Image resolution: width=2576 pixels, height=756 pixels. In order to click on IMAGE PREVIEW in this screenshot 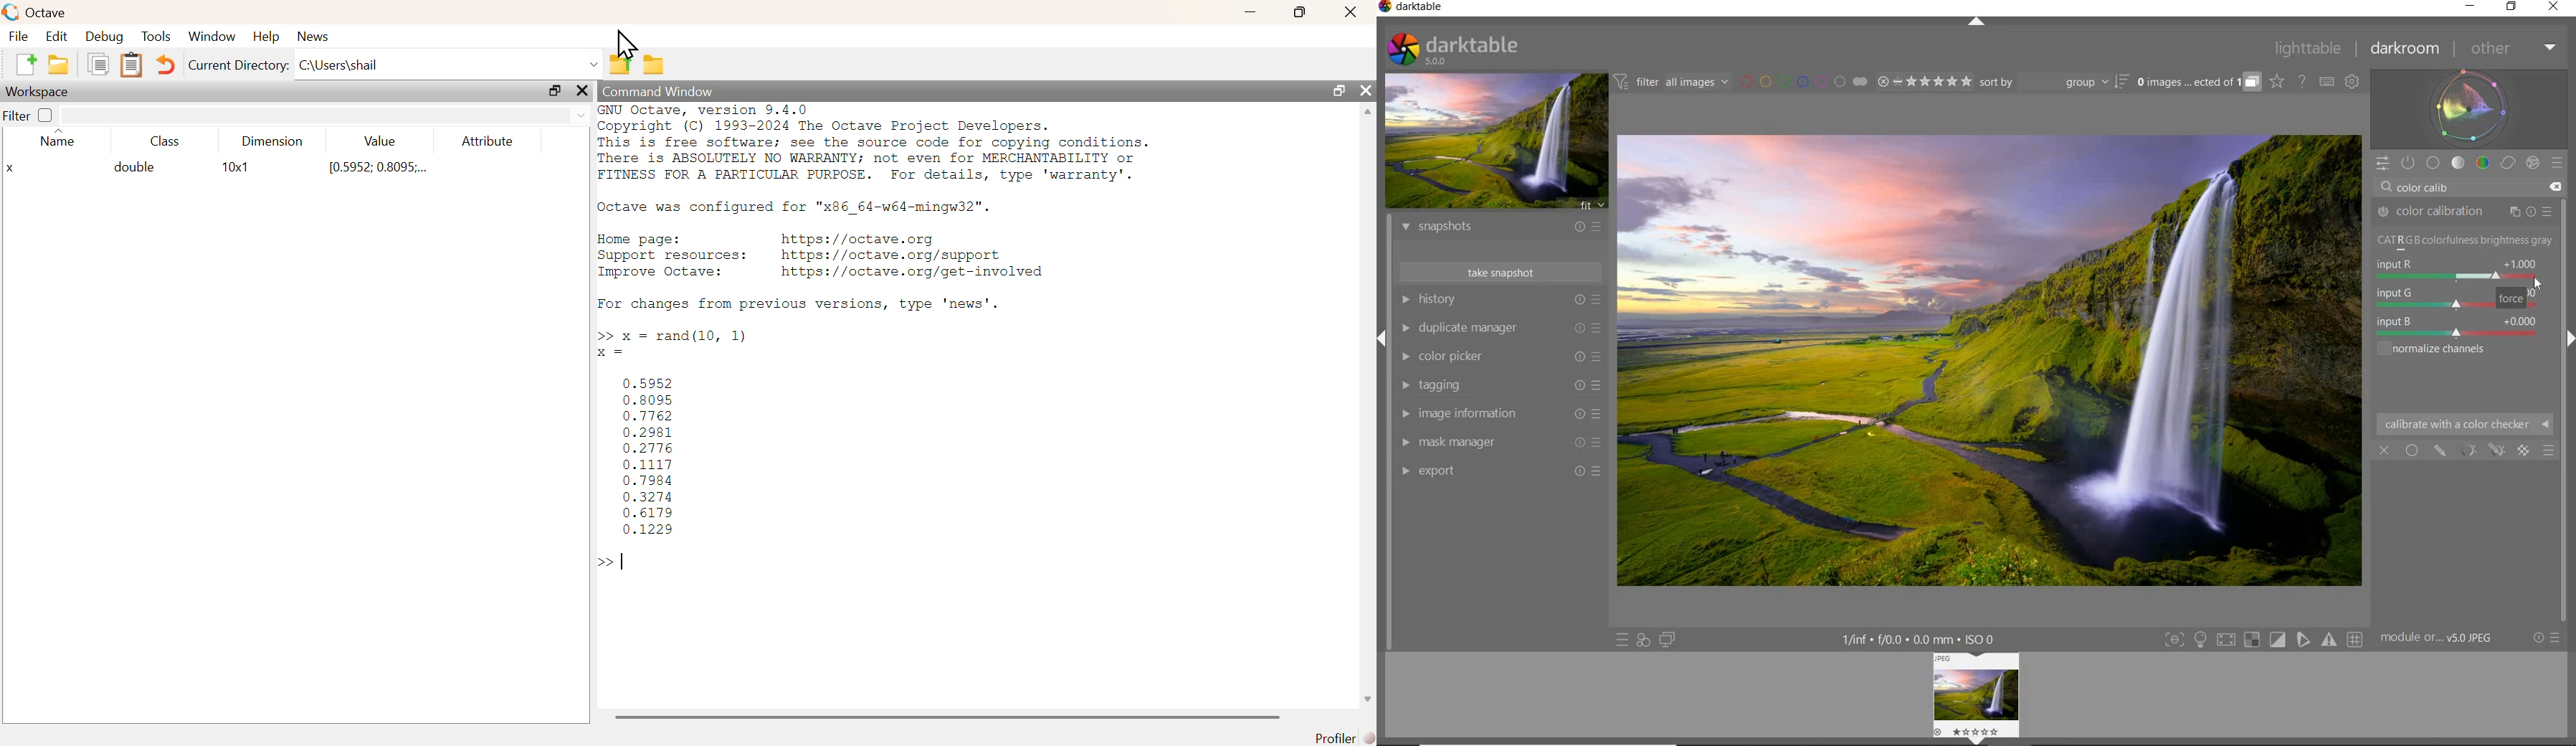, I will do `click(1494, 141)`.